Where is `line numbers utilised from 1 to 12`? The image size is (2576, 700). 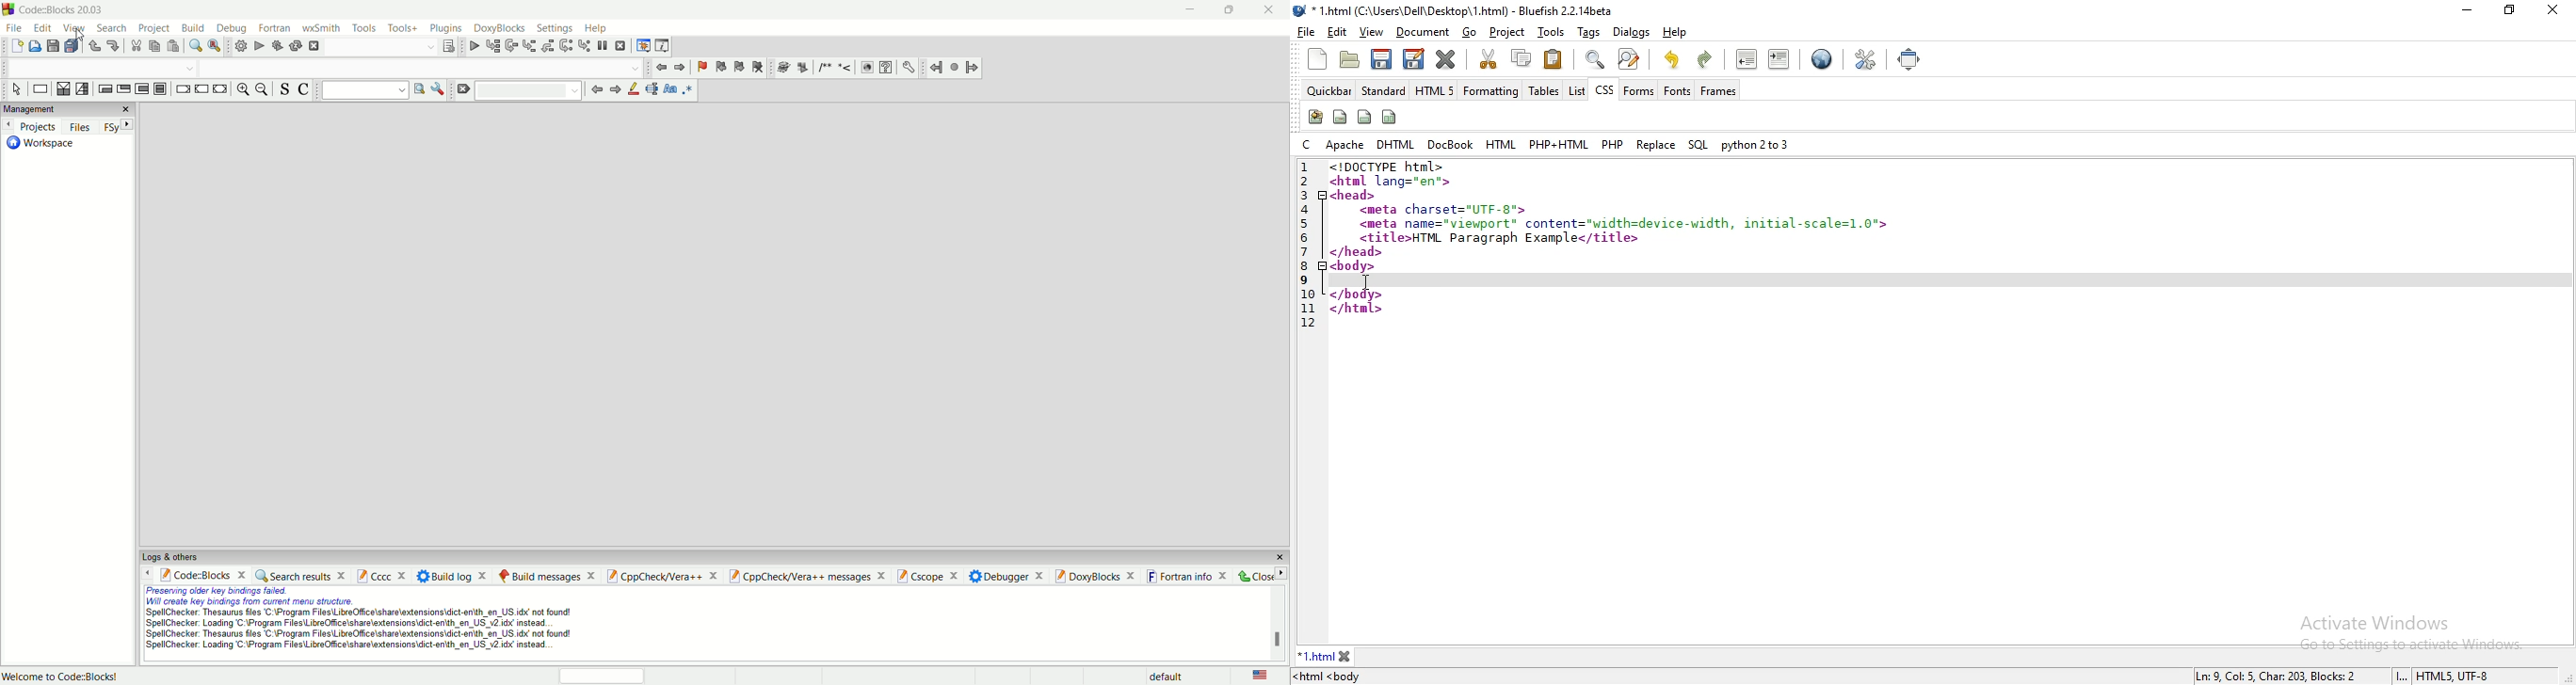
line numbers utilised from 1 to 12 is located at coordinates (1308, 244).